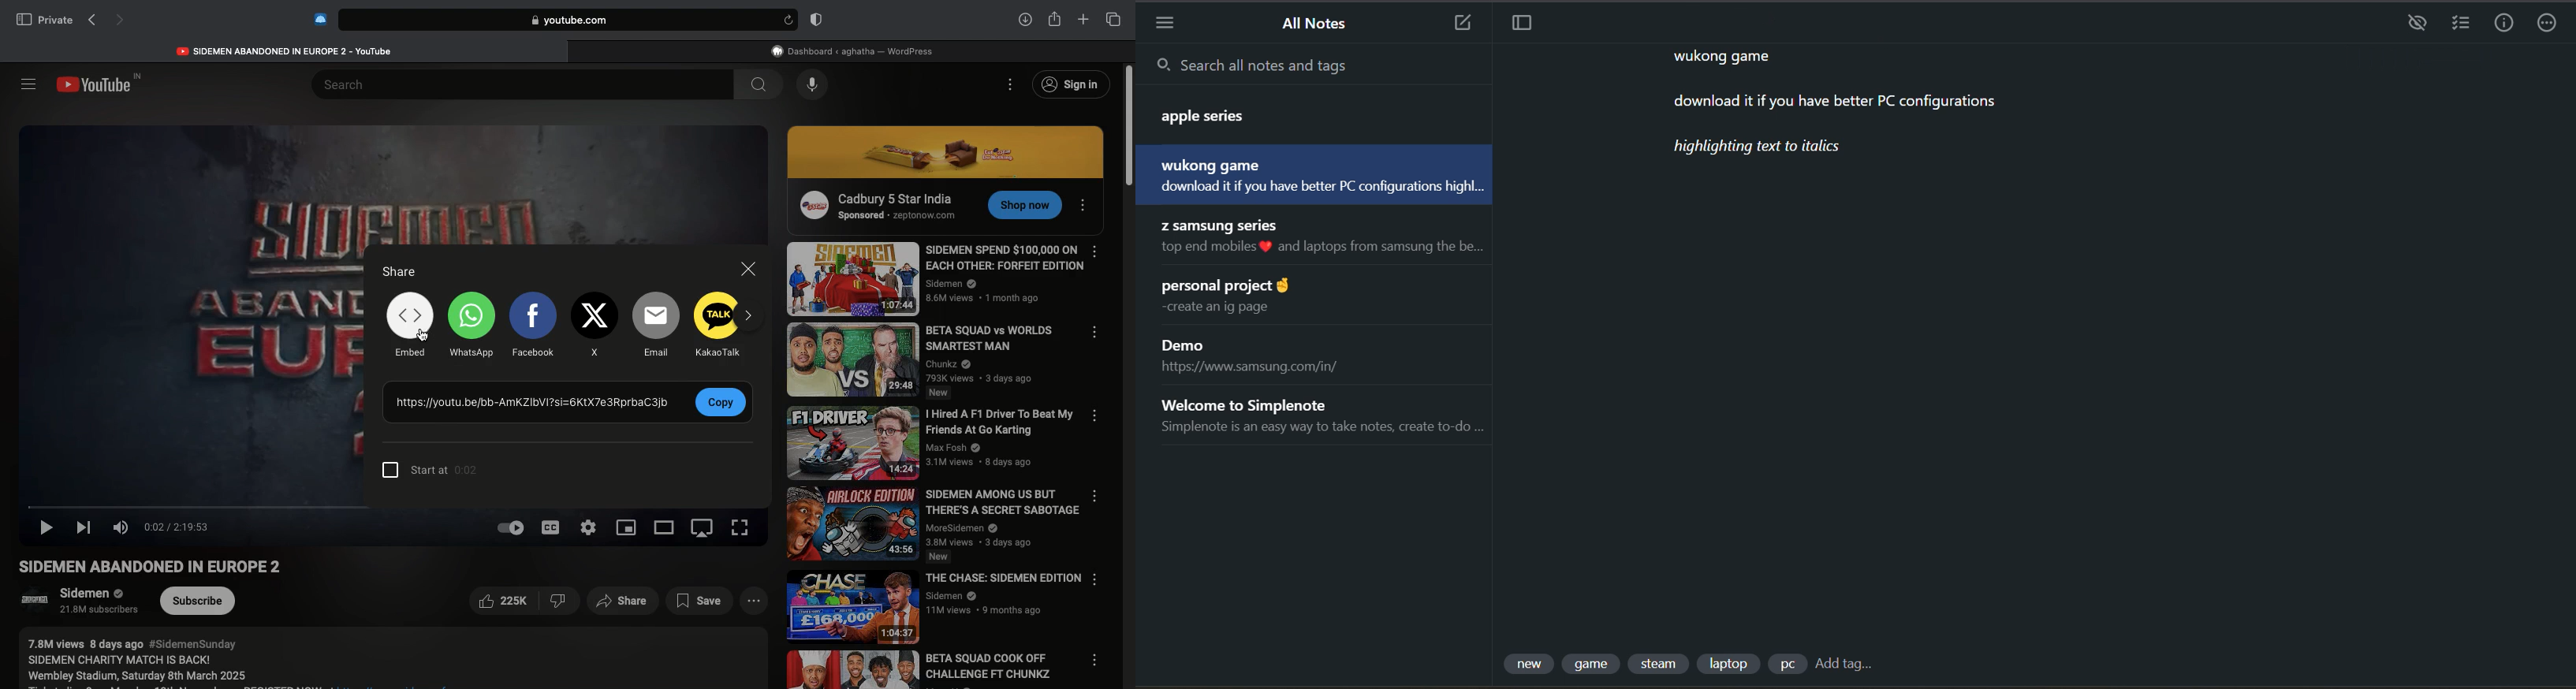  What do you see at coordinates (931, 361) in the screenshot?
I see `Video name` at bounding box center [931, 361].